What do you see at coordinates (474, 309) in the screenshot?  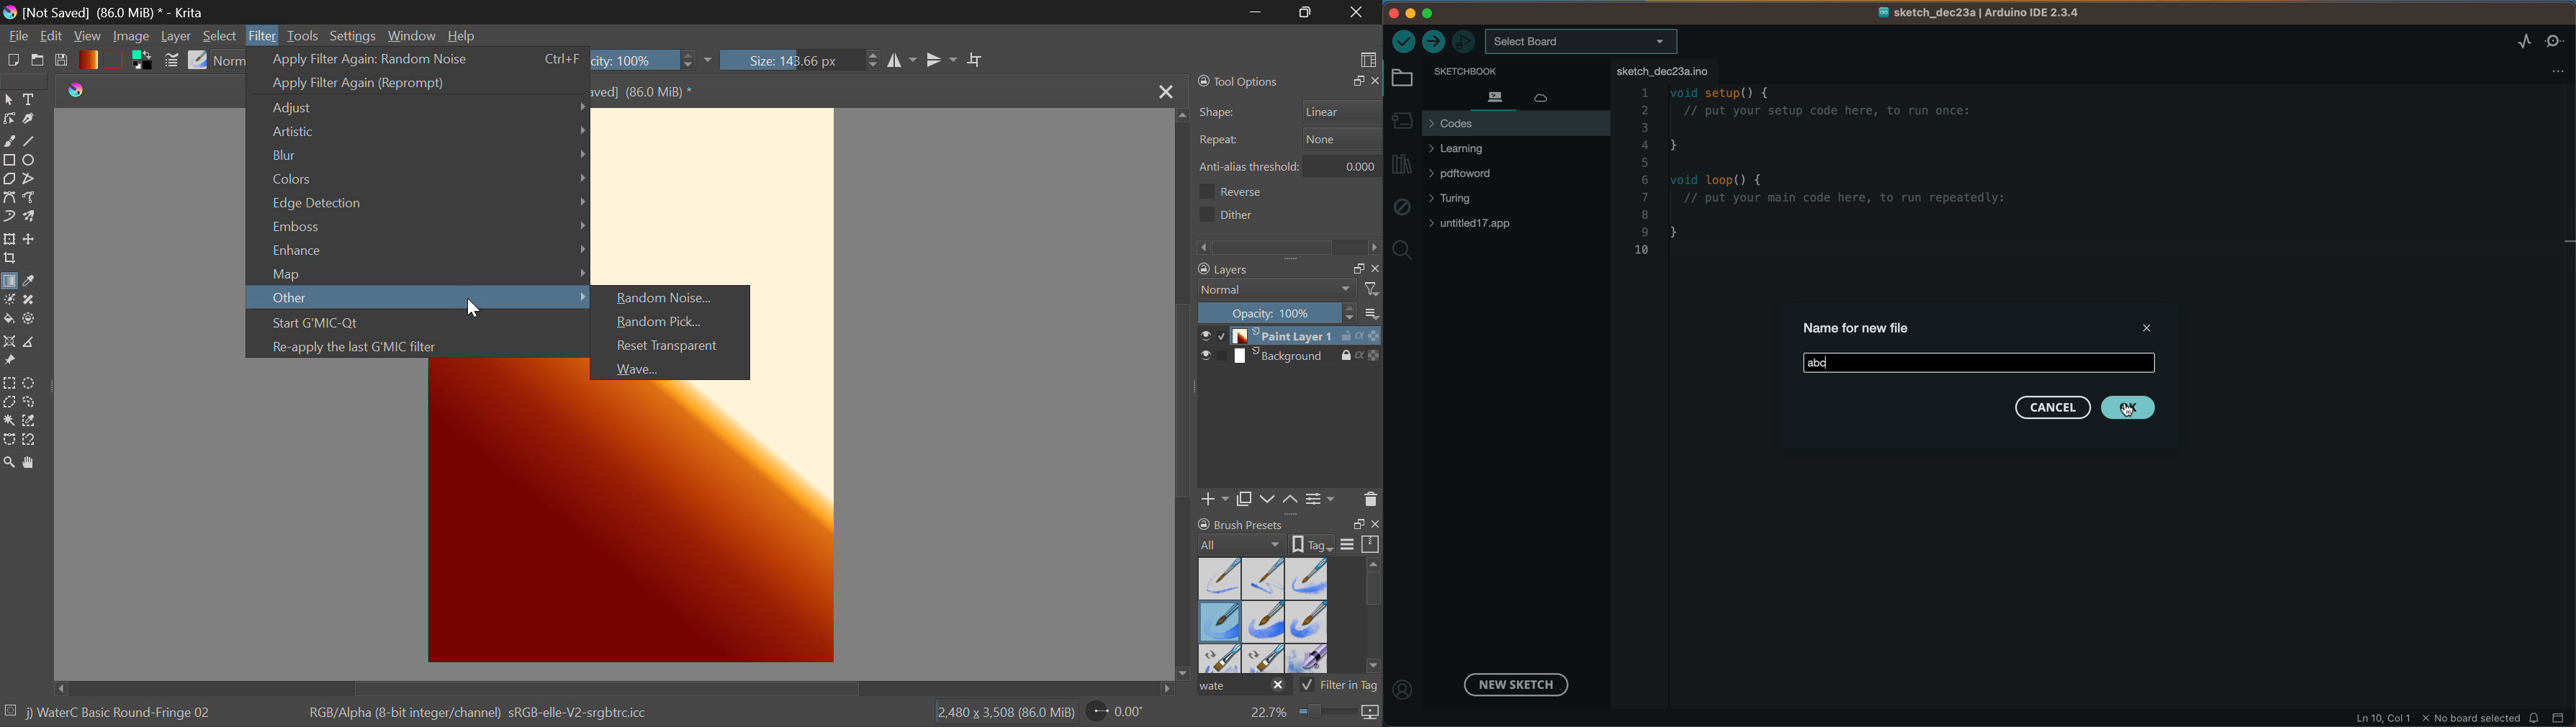 I see `cursor` at bounding box center [474, 309].